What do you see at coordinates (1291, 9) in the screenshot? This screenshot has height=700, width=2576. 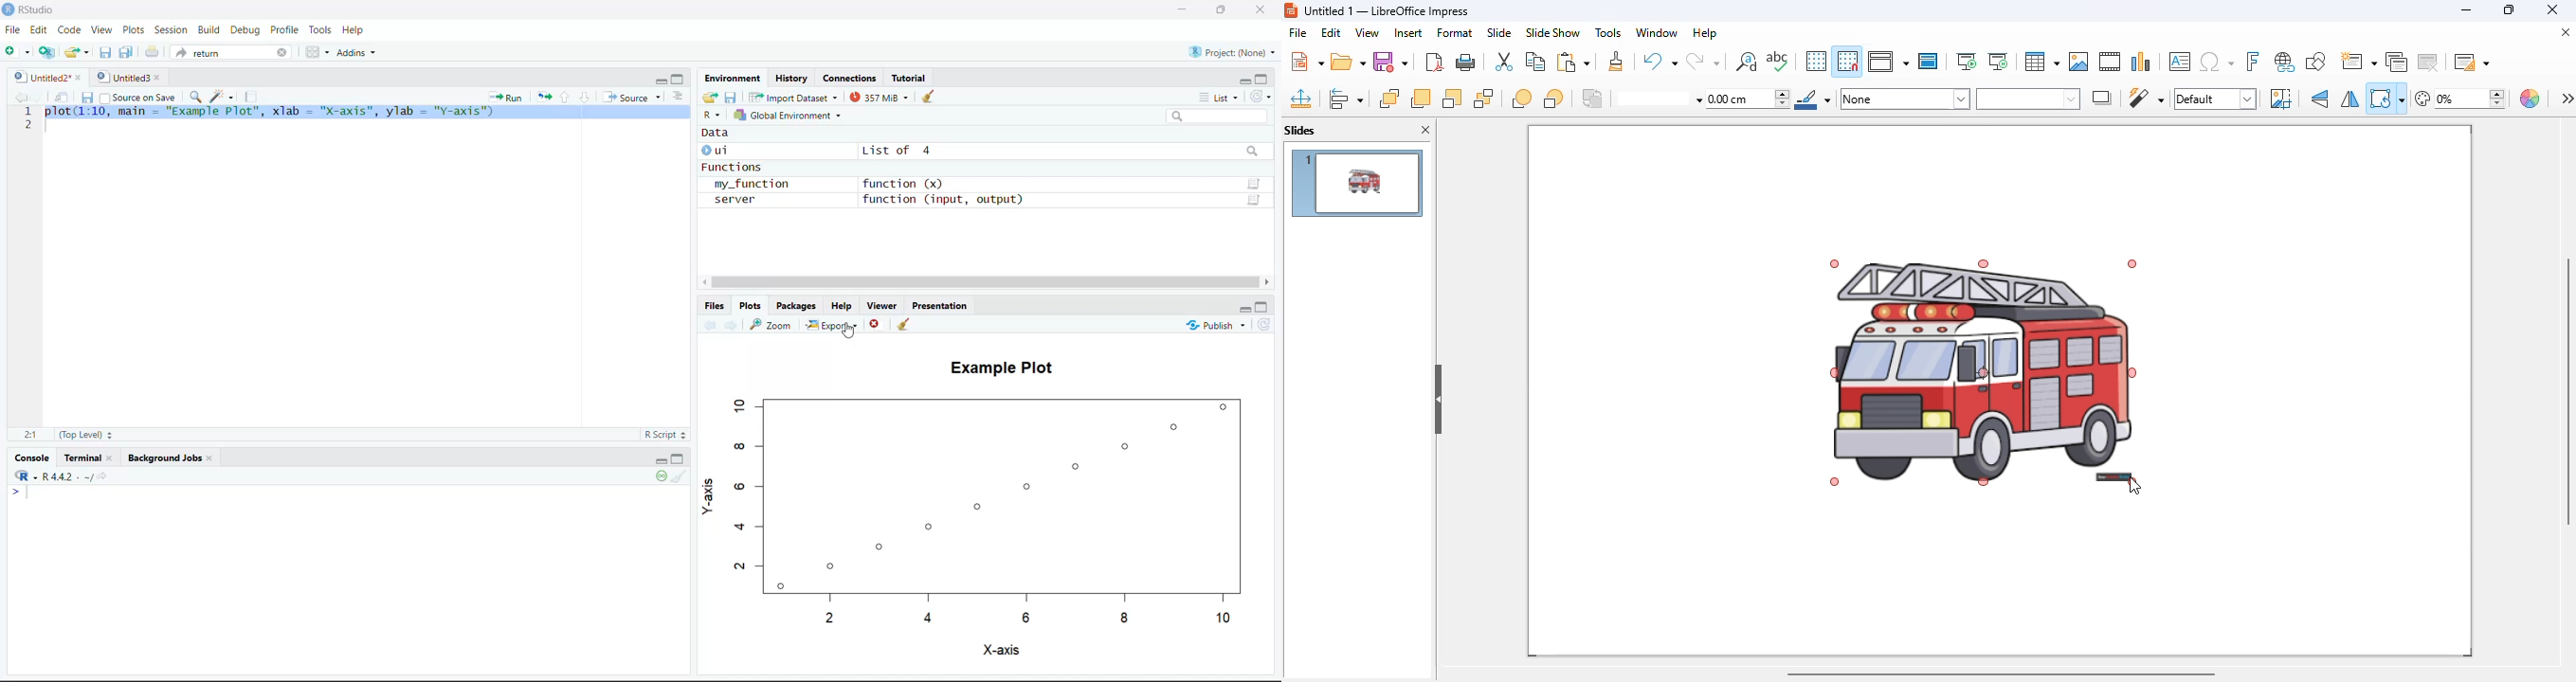 I see `logo` at bounding box center [1291, 9].